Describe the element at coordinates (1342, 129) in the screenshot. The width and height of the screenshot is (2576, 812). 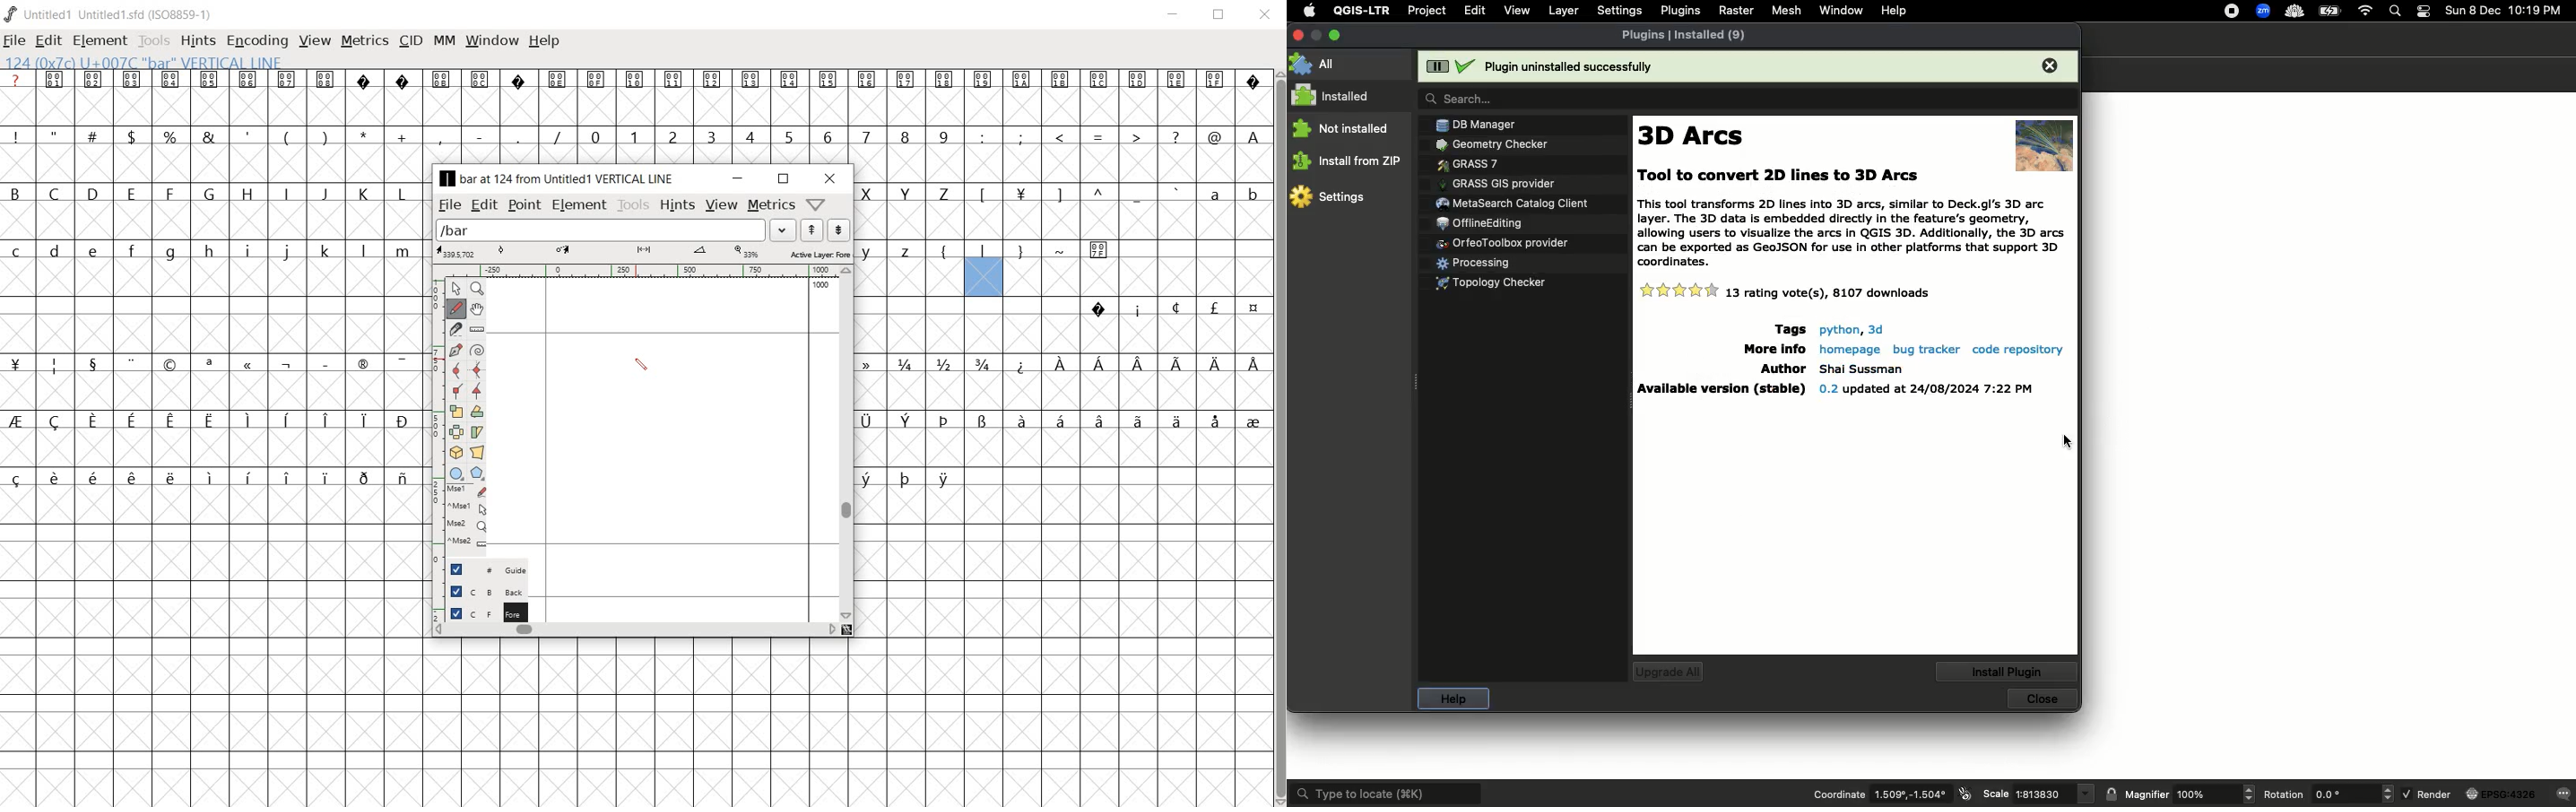
I see `Not installed` at that location.